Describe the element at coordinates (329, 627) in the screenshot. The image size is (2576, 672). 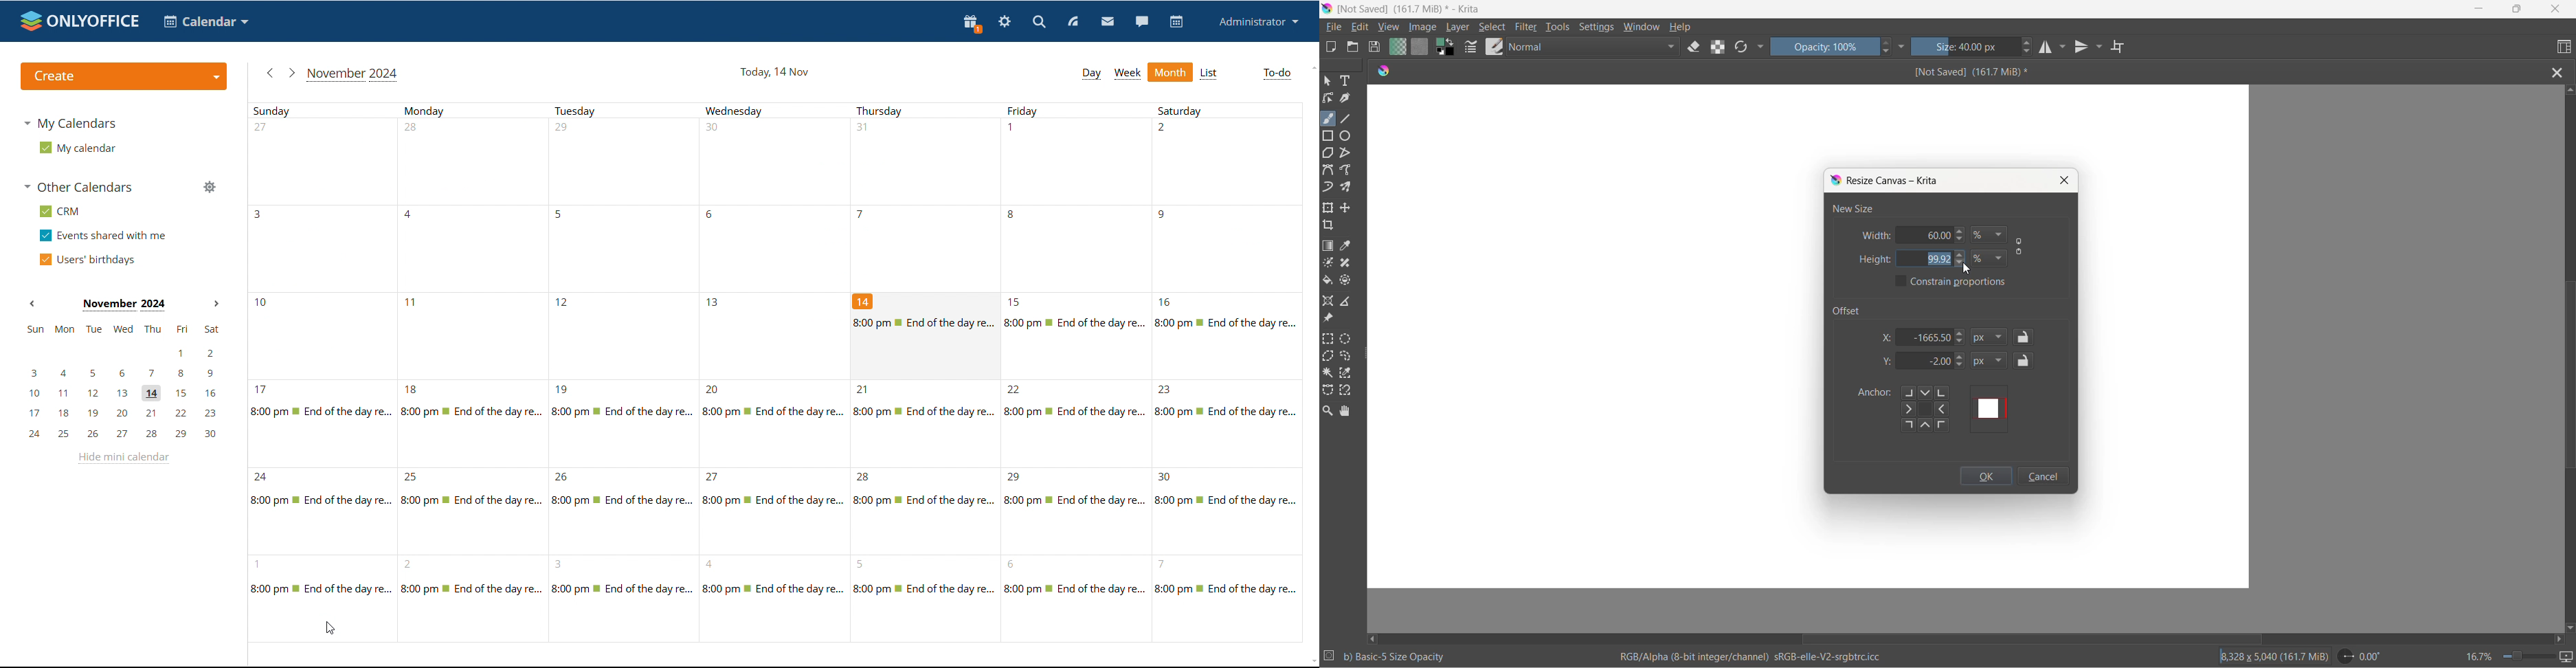
I see `cursor` at that location.